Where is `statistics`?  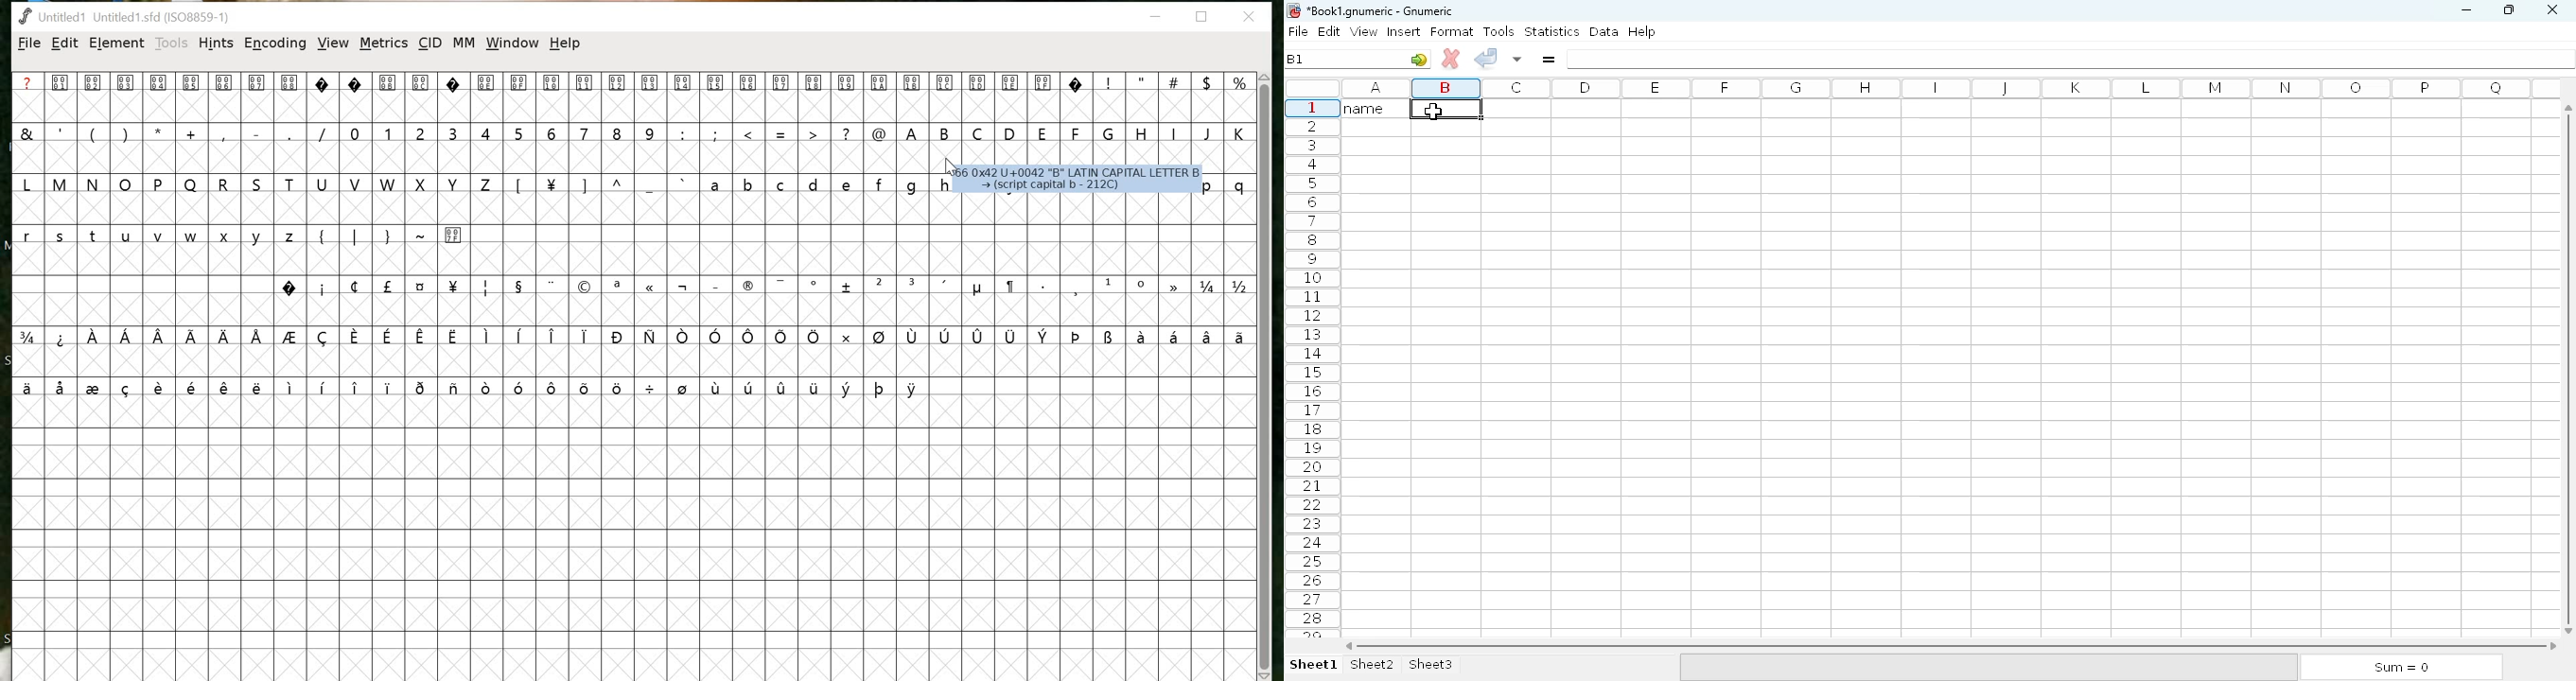 statistics is located at coordinates (1551, 30).